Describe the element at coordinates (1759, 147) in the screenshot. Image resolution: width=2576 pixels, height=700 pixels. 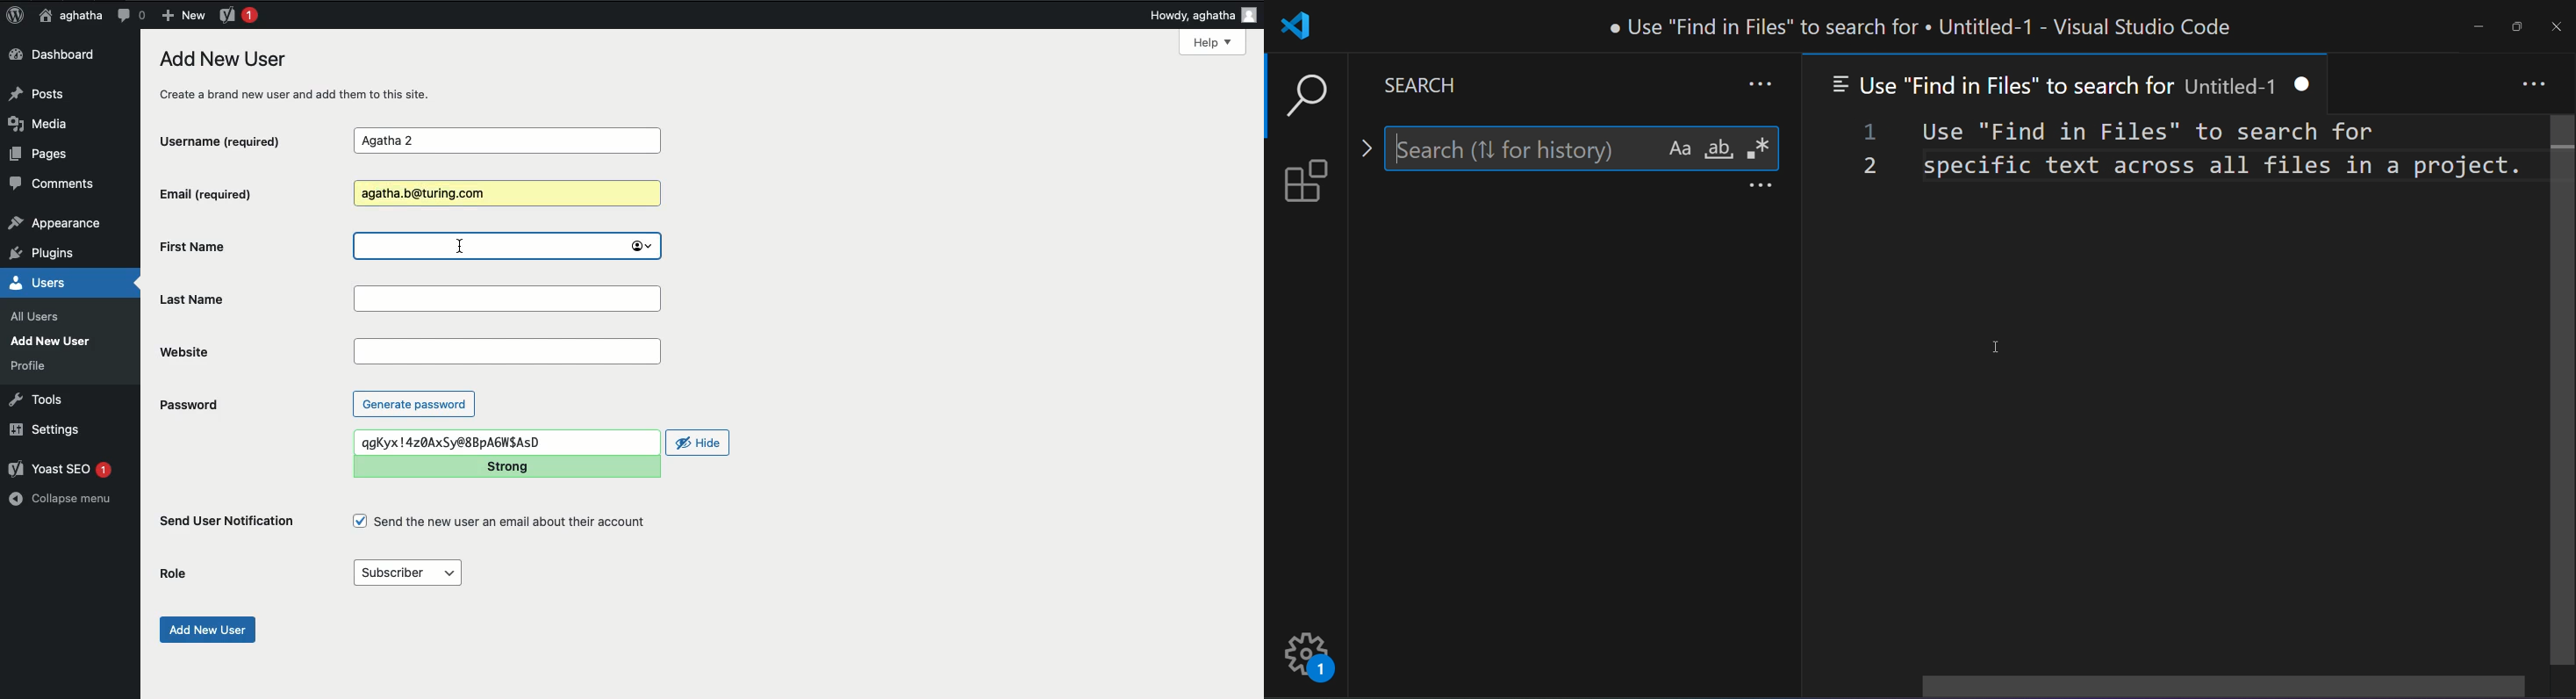
I see `regular expression` at that location.